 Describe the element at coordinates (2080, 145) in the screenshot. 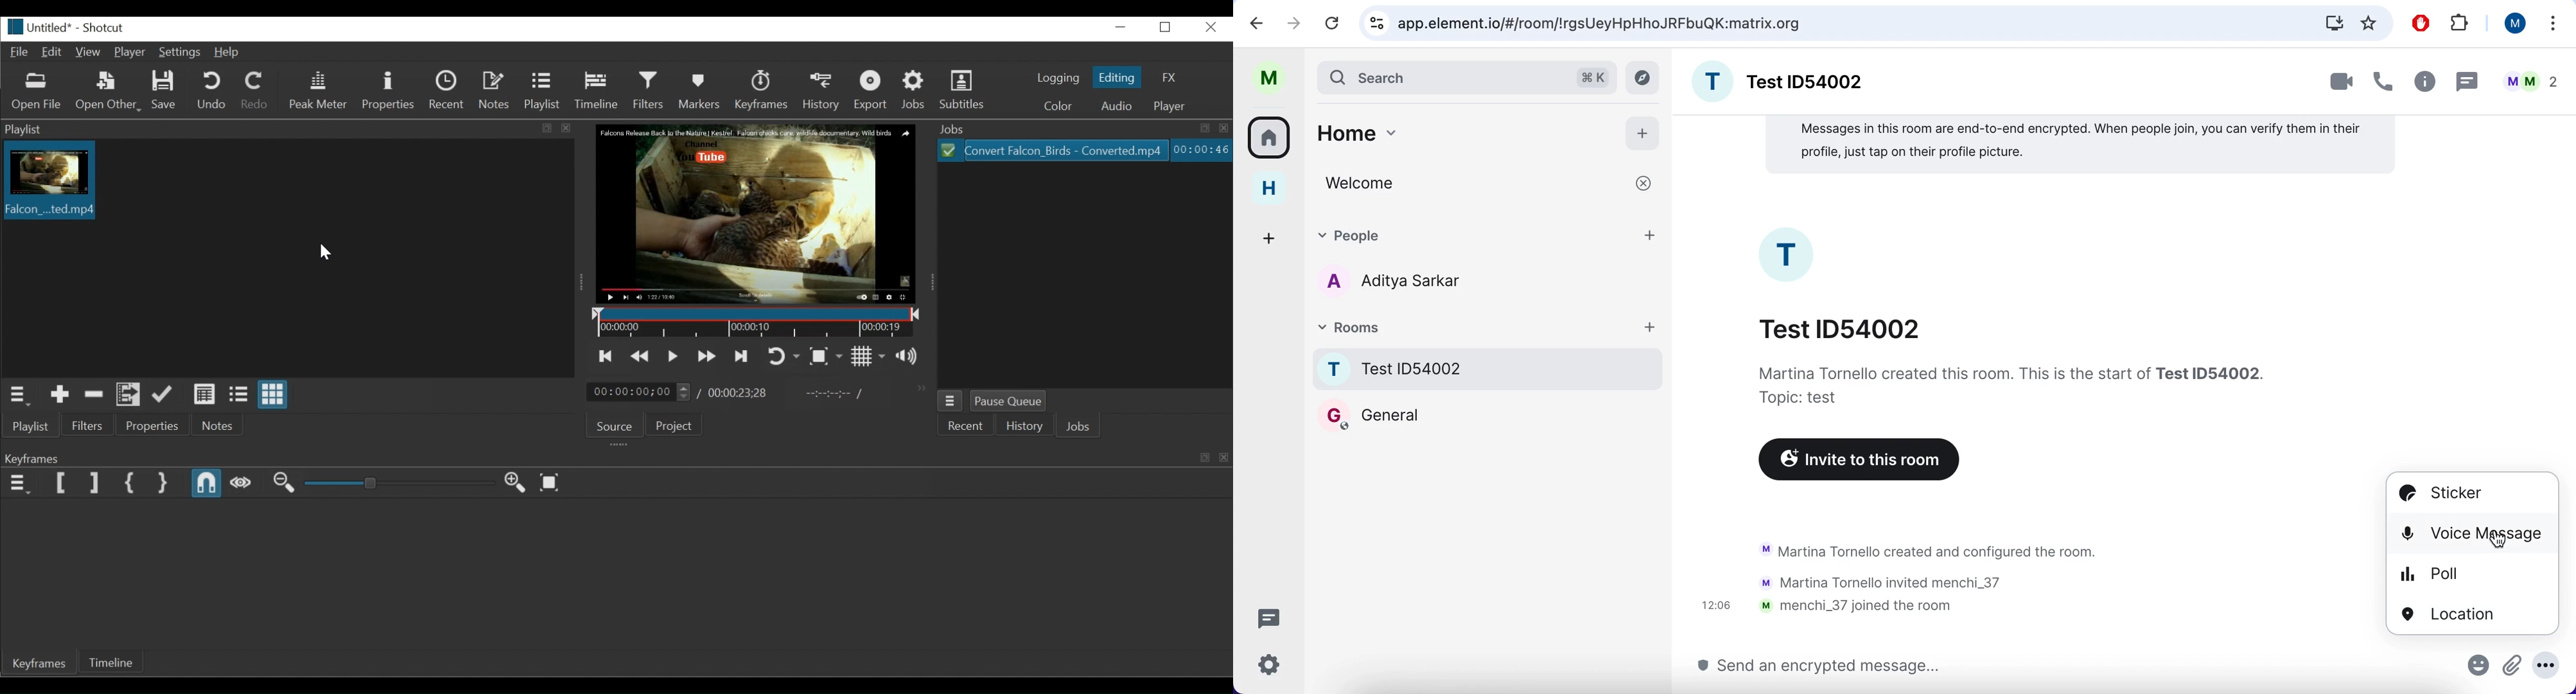

I see `note` at that location.